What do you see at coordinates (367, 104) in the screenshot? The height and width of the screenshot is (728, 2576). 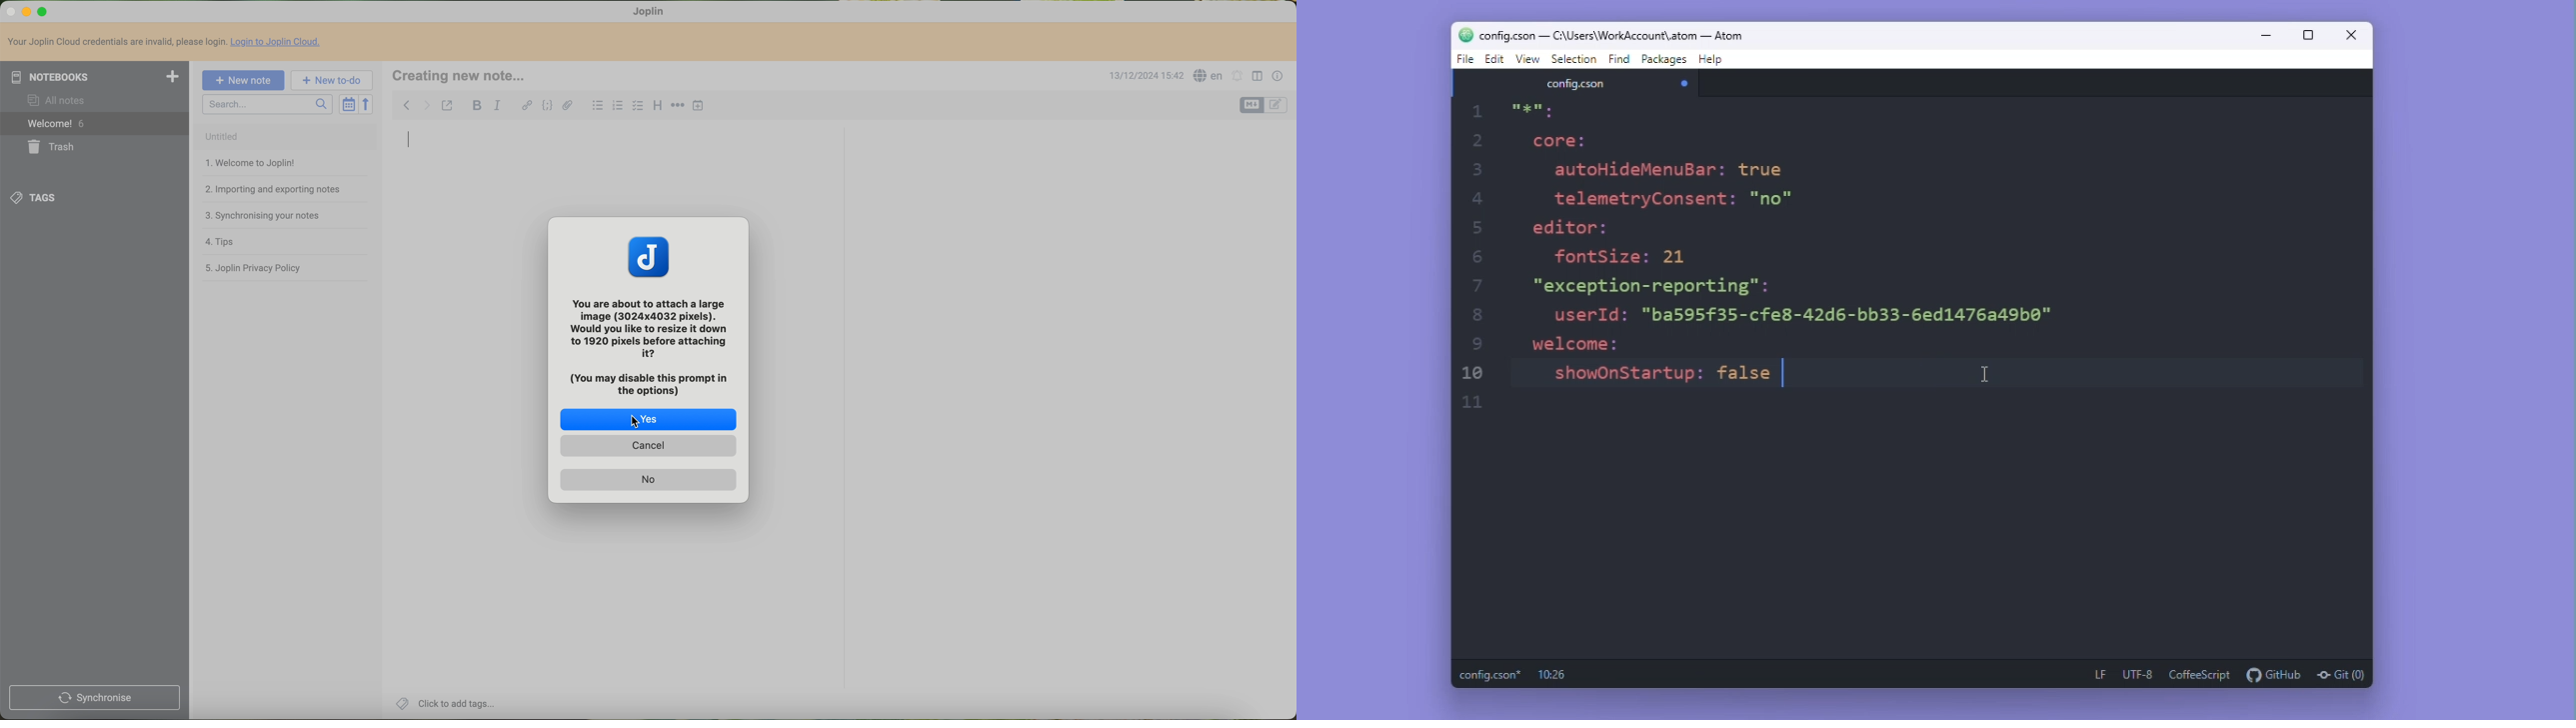 I see `reverse sort order` at bounding box center [367, 104].